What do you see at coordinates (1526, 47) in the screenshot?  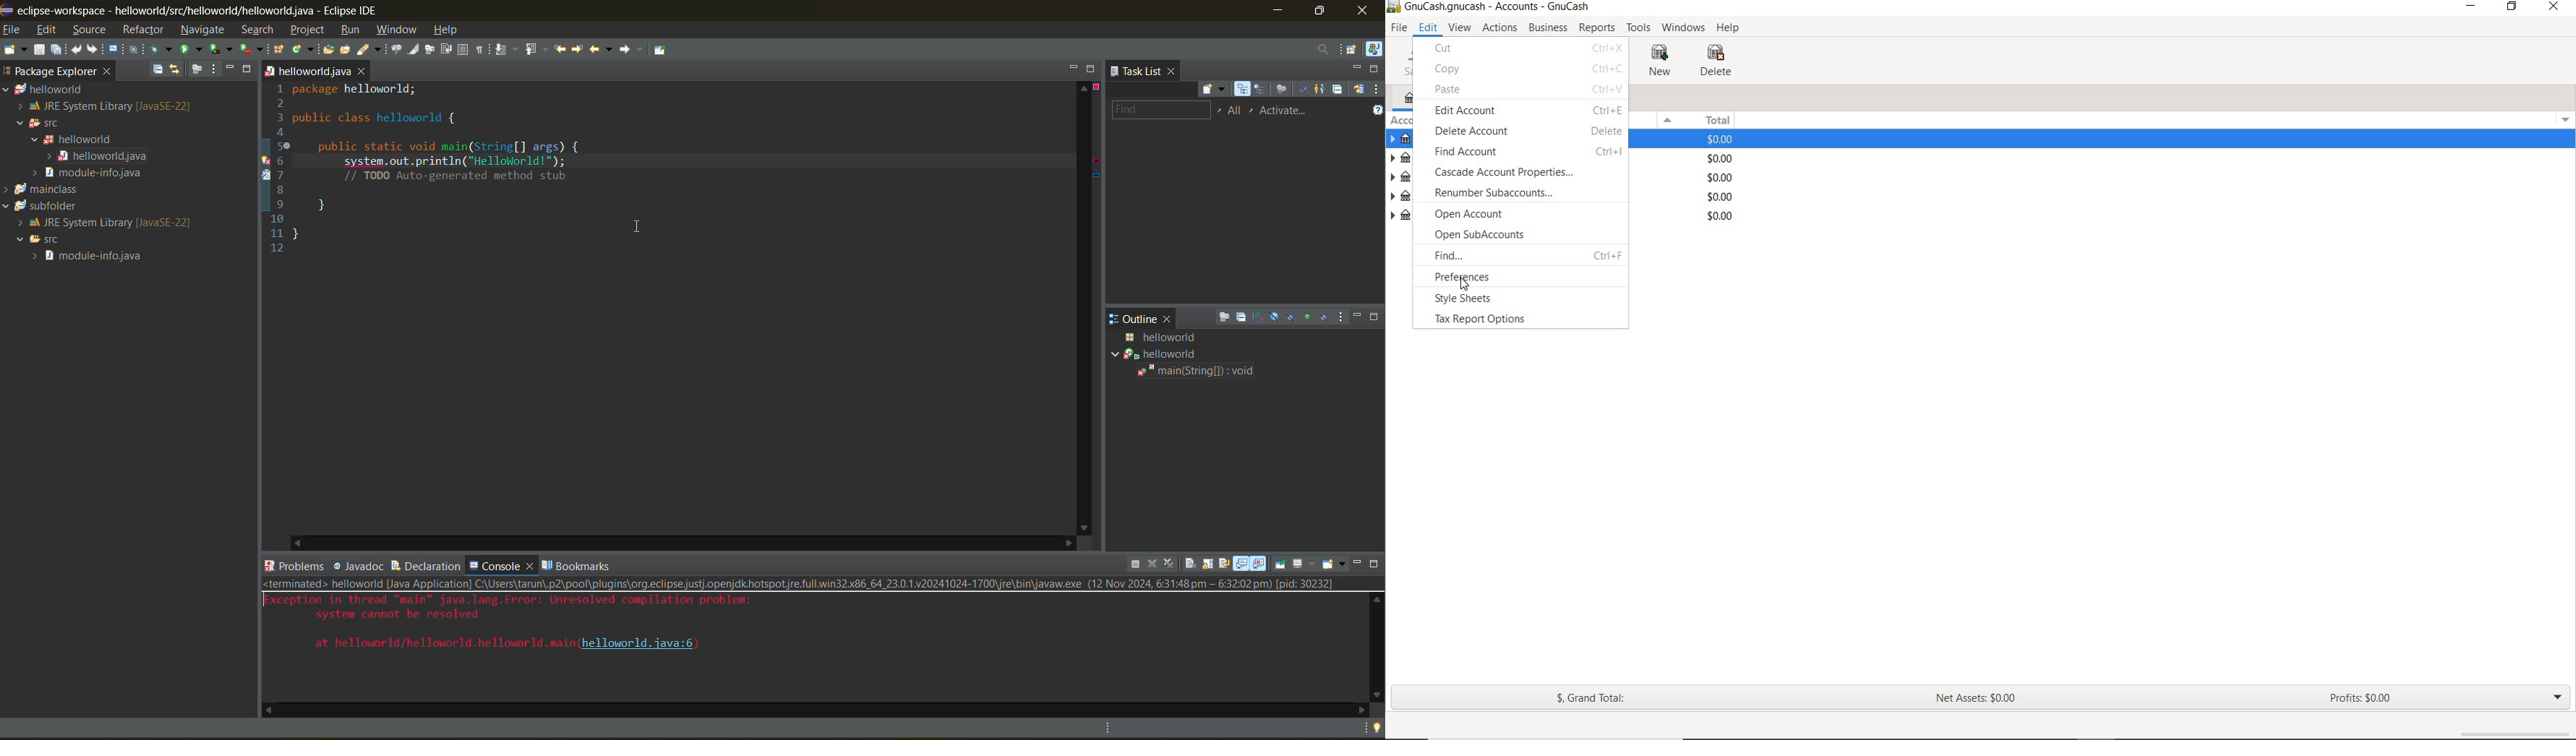 I see `CUT` at bounding box center [1526, 47].